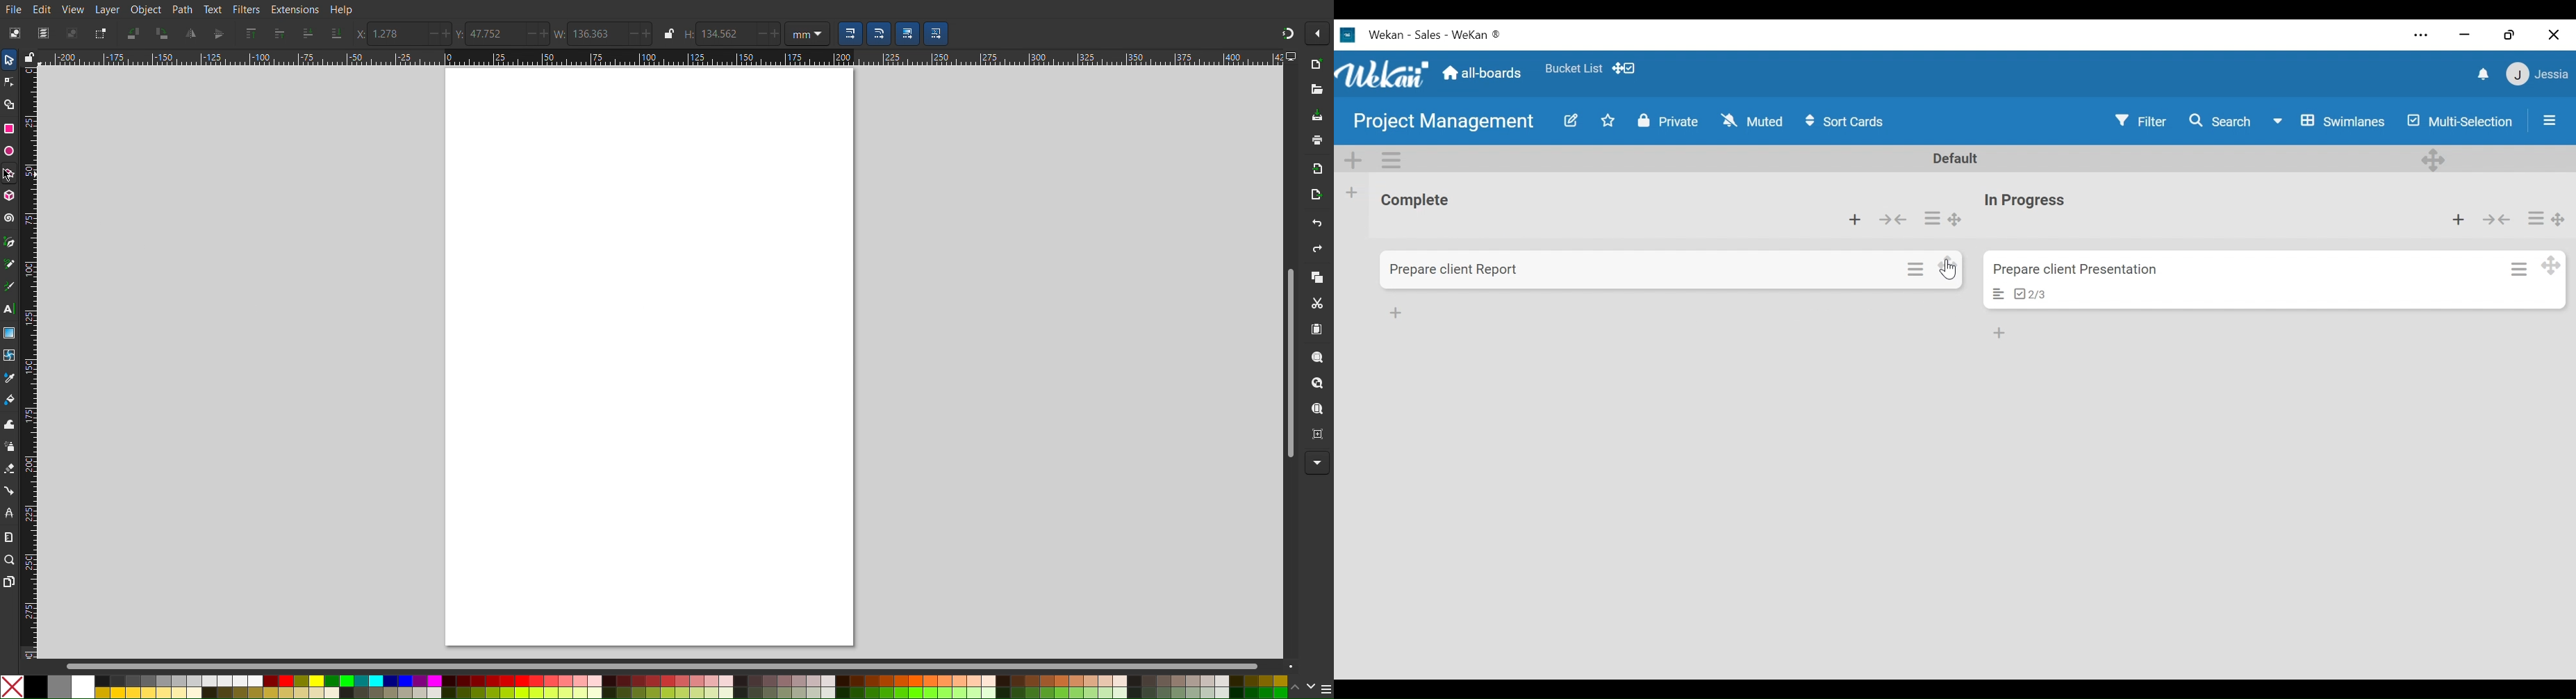 Image resolution: width=2576 pixels, height=700 pixels. What do you see at coordinates (17, 174) in the screenshot?
I see `cursor` at bounding box center [17, 174].